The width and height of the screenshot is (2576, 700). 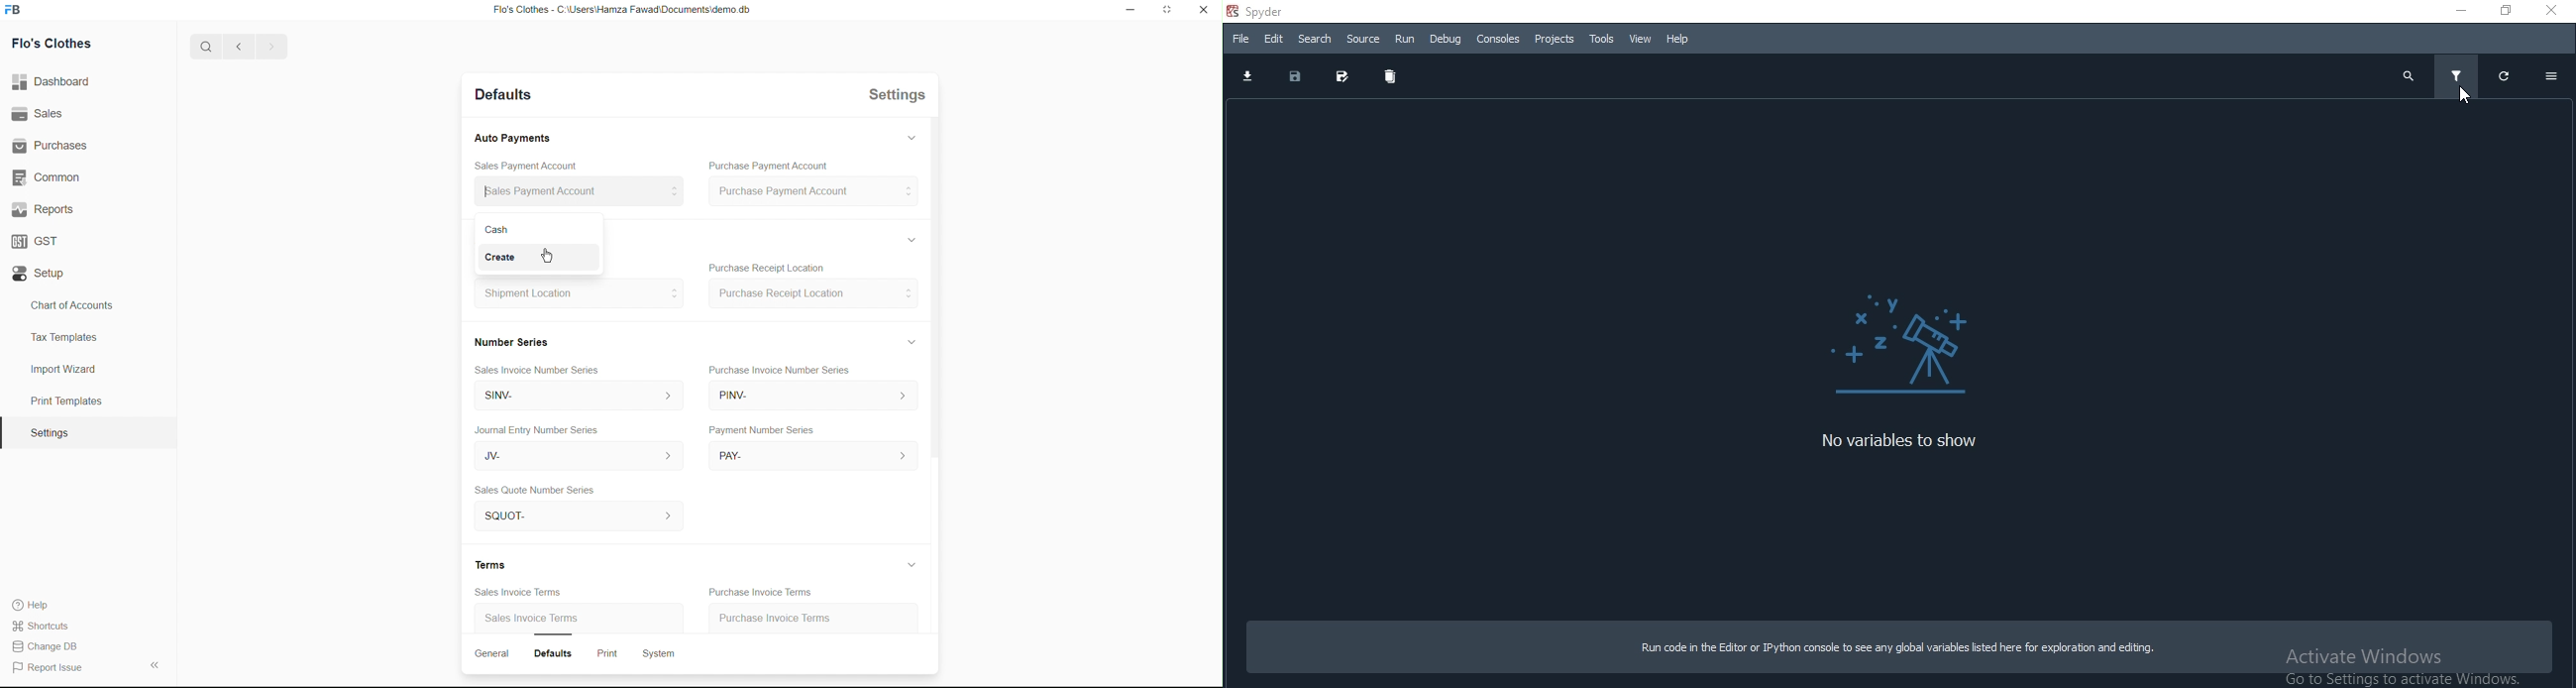 I want to click on Purchase Receipt Location, so click(x=814, y=293).